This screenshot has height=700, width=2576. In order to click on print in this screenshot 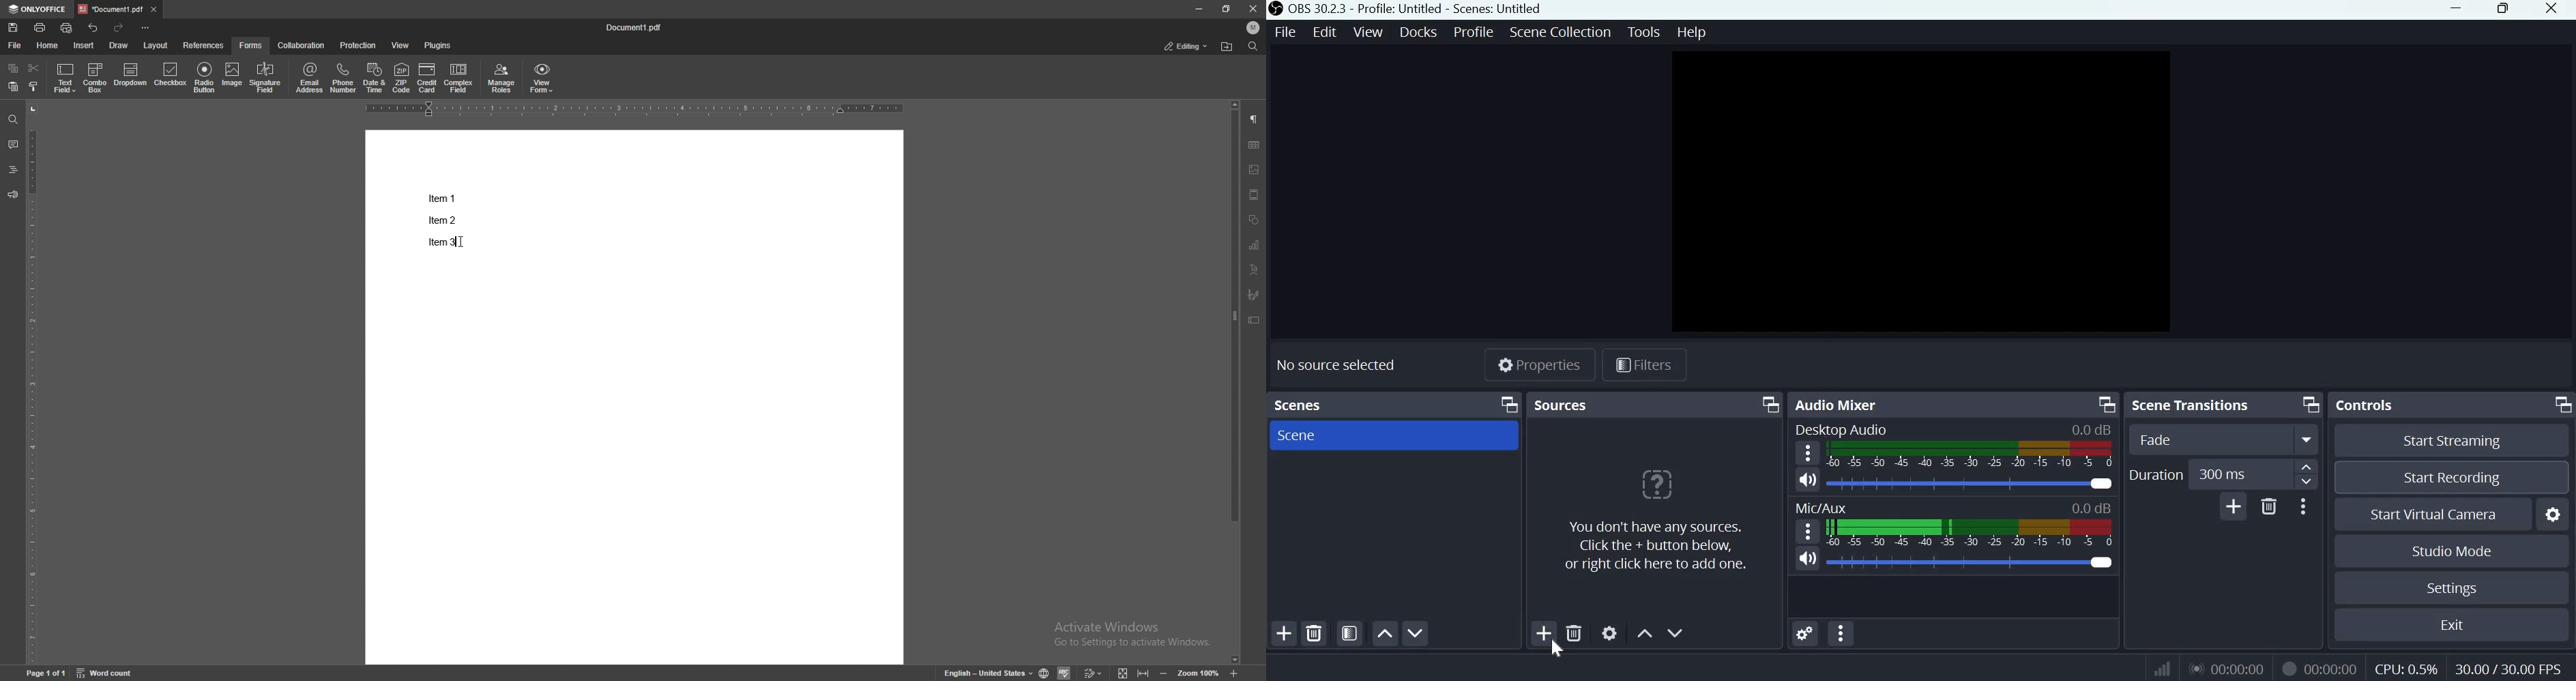, I will do `click(40, 27)`.